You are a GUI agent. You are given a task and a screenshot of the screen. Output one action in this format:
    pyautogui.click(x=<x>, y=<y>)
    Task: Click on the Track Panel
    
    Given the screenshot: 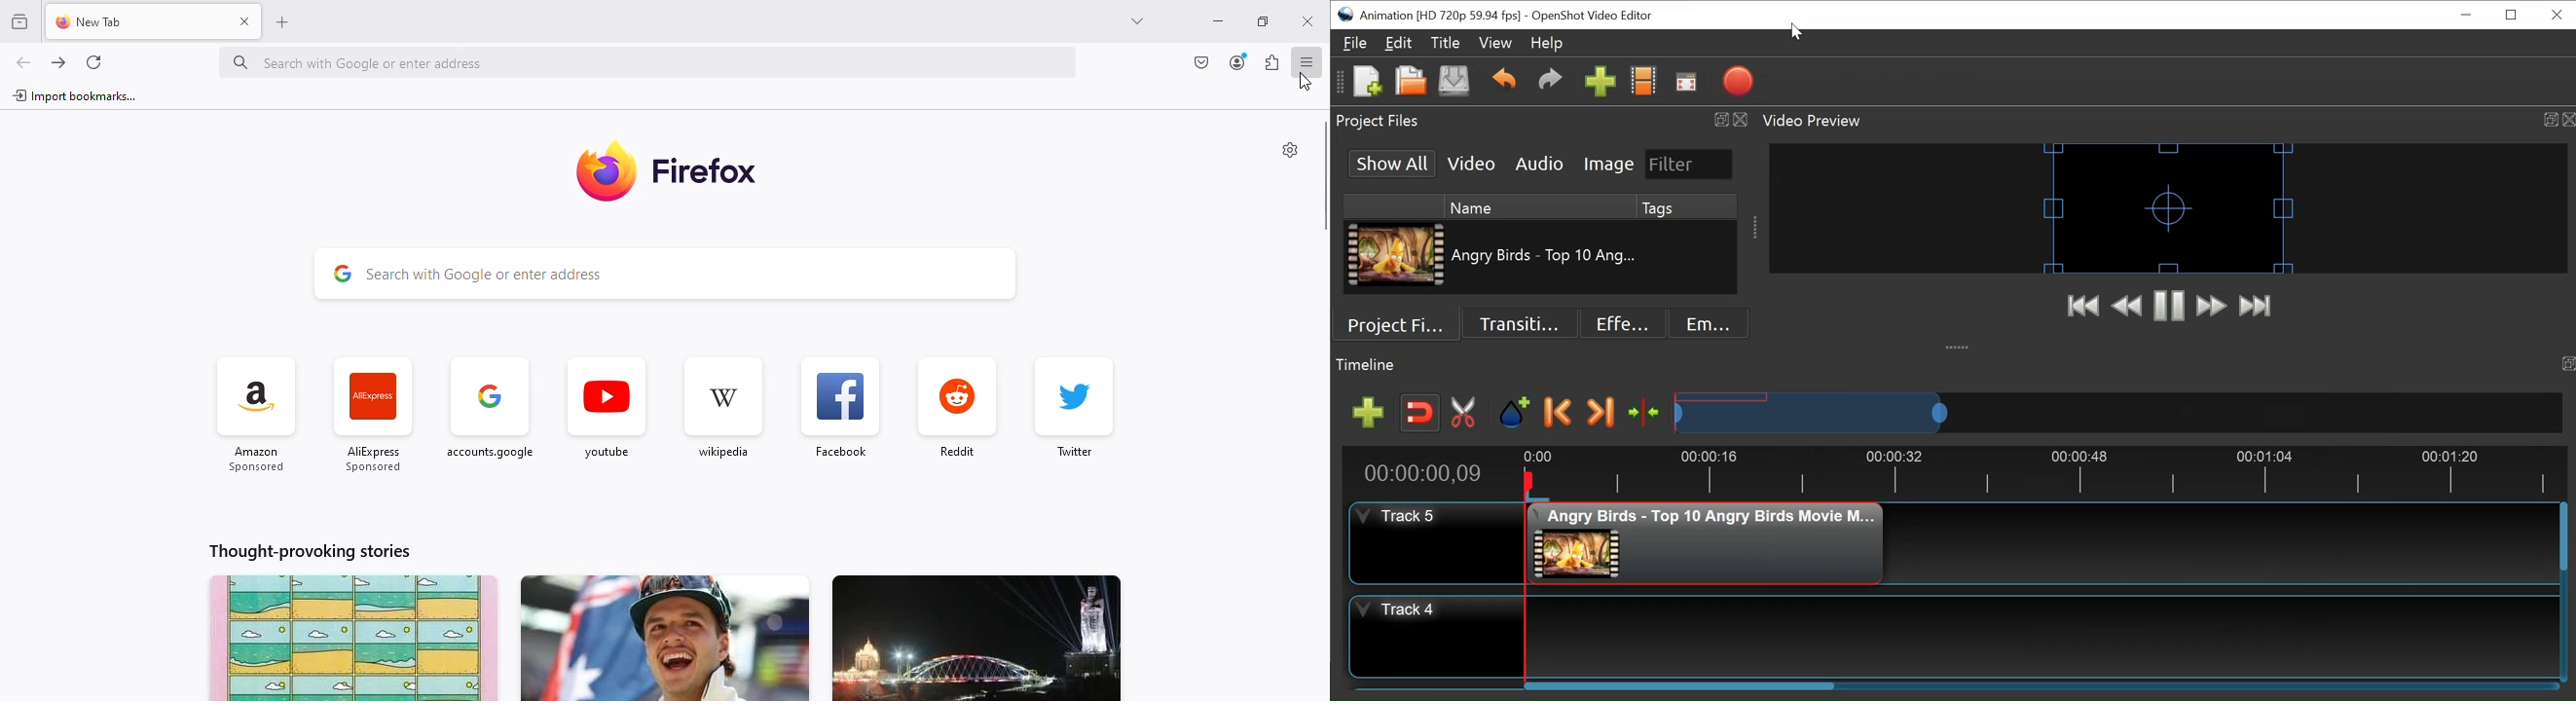 What is the action you would take?
    pyautogui.click(x=2041, y=637)
    